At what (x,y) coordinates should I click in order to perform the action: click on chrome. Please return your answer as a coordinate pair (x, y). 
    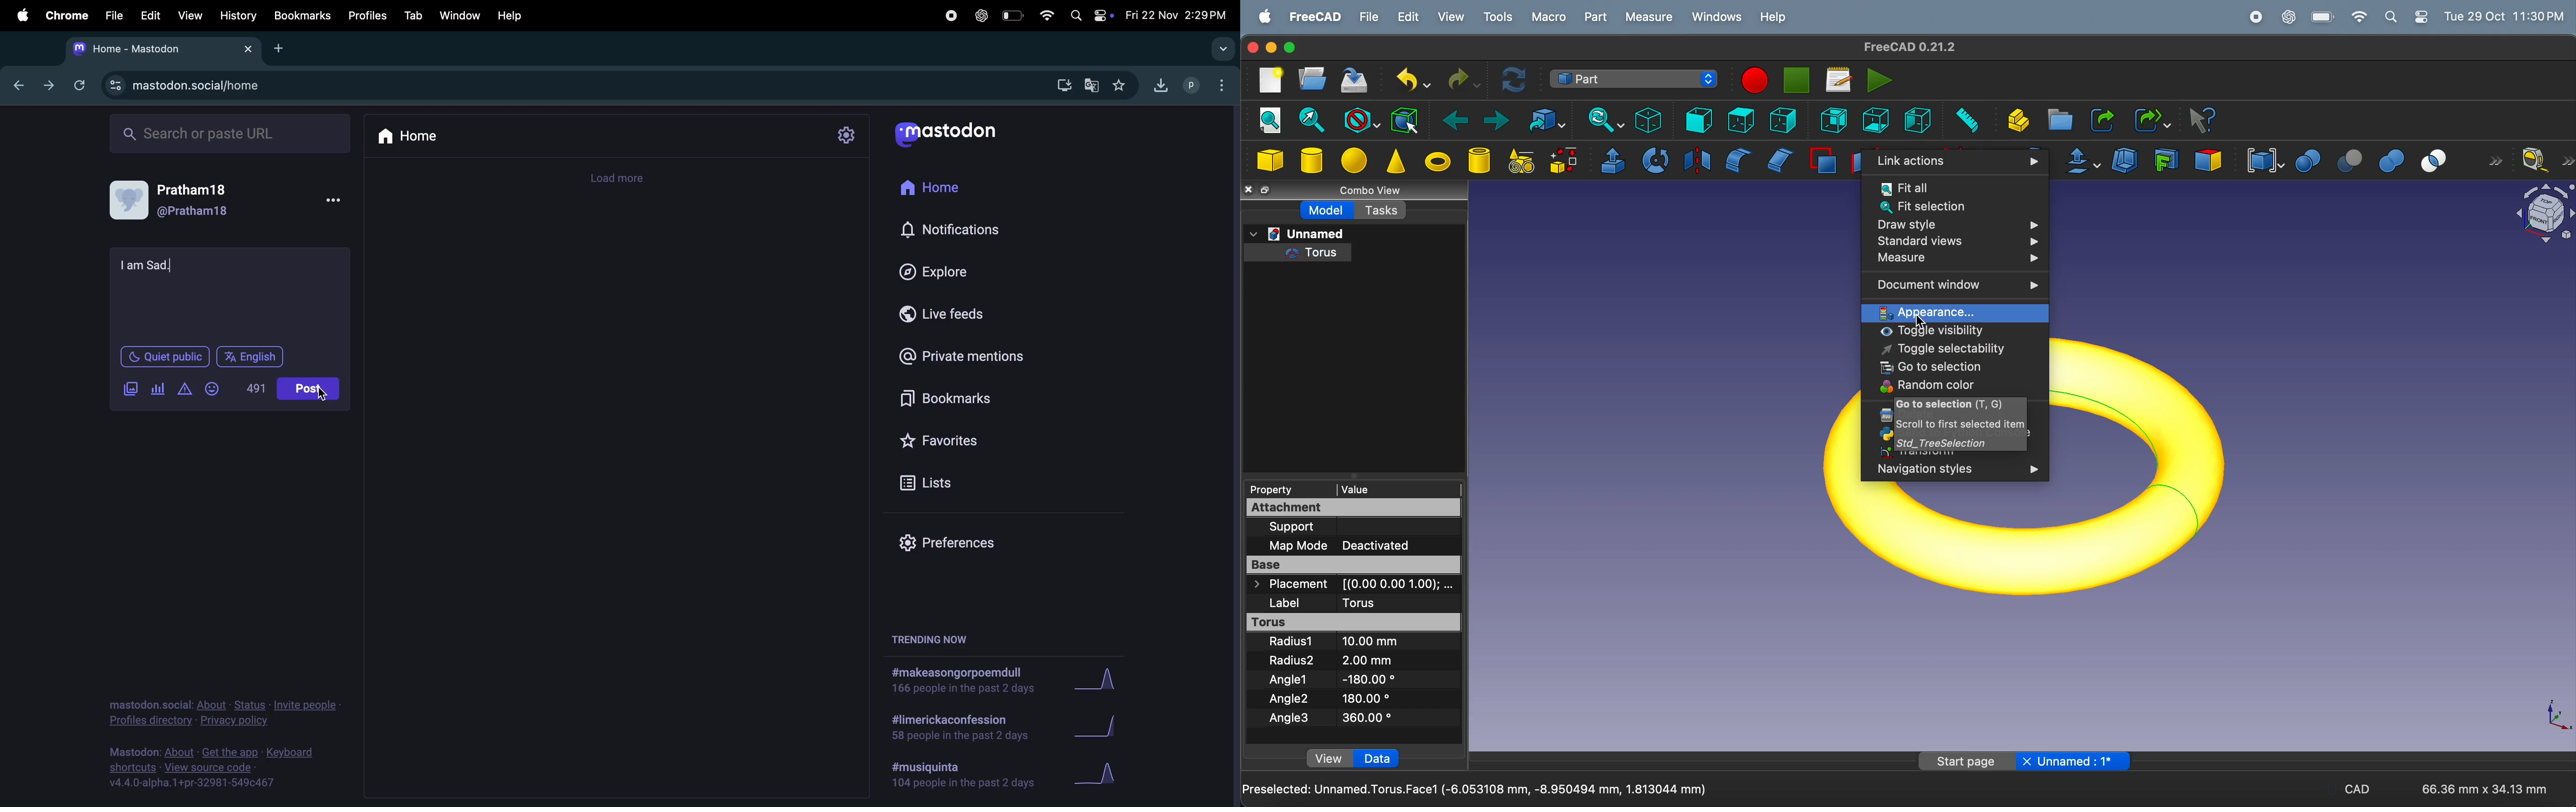
    Looking at the image, I should click on (63, 14).